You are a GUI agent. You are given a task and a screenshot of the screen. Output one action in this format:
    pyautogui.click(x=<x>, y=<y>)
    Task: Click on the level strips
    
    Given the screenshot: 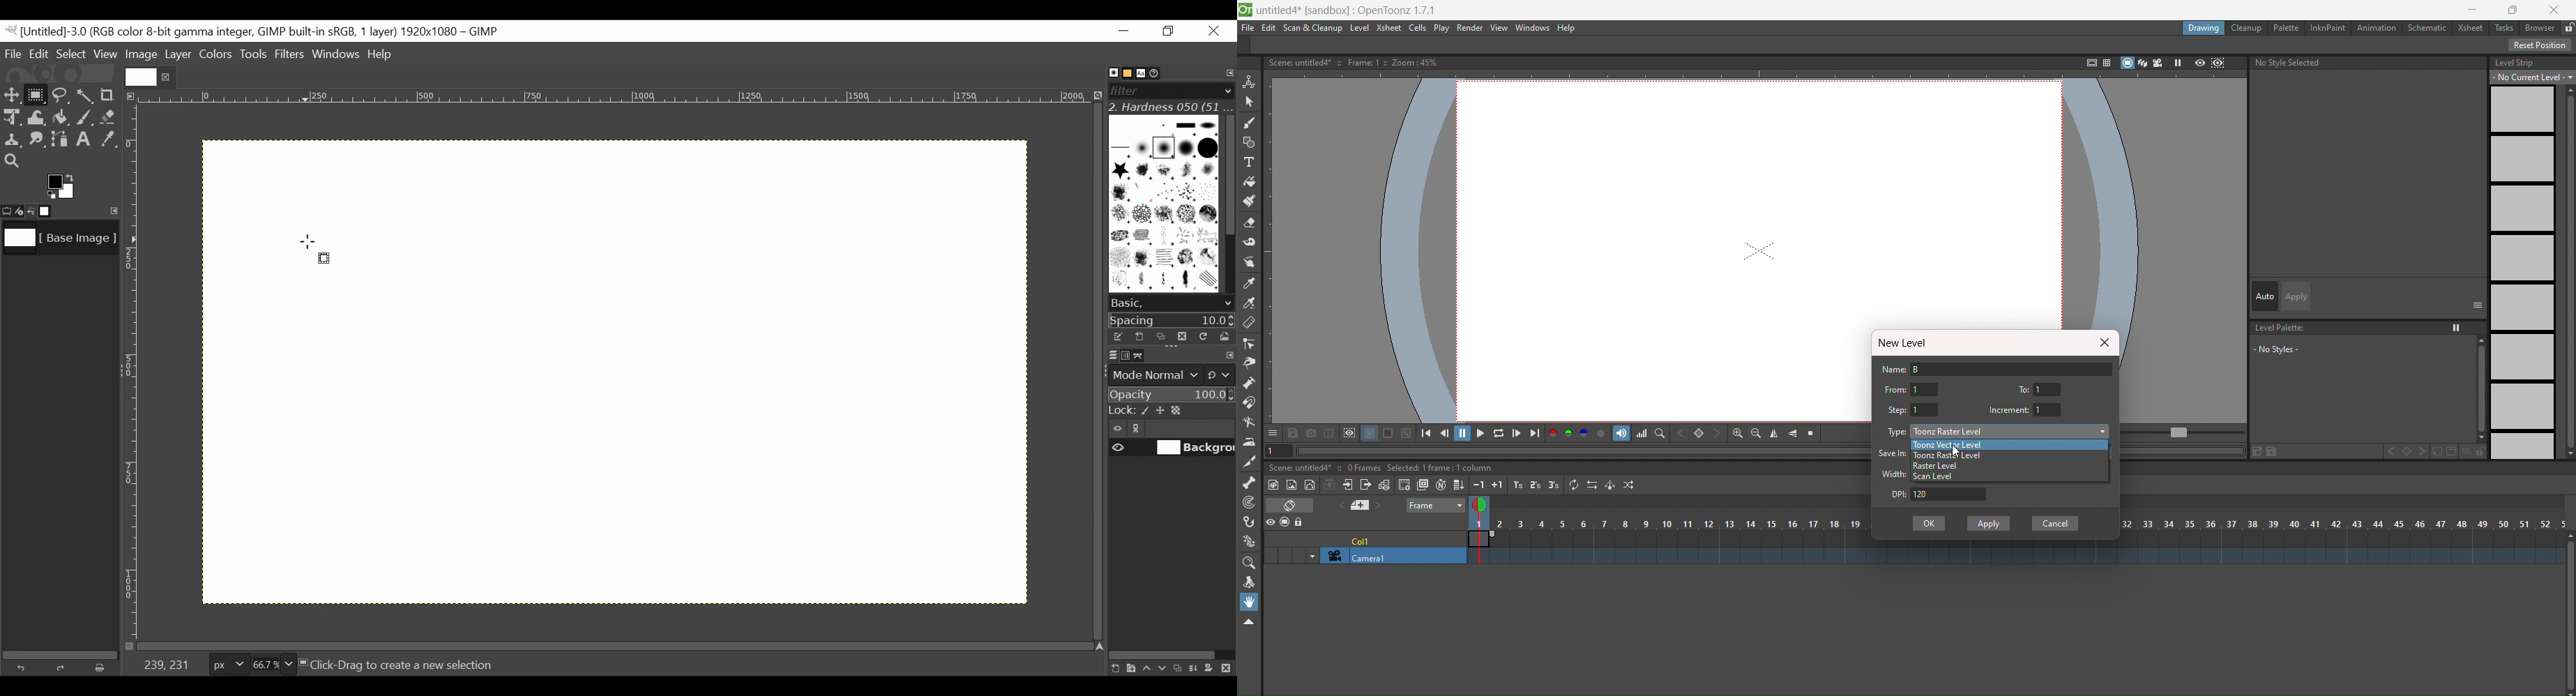 What is the action you would take?
    pyautogui.click(x=2522, y=273)
    